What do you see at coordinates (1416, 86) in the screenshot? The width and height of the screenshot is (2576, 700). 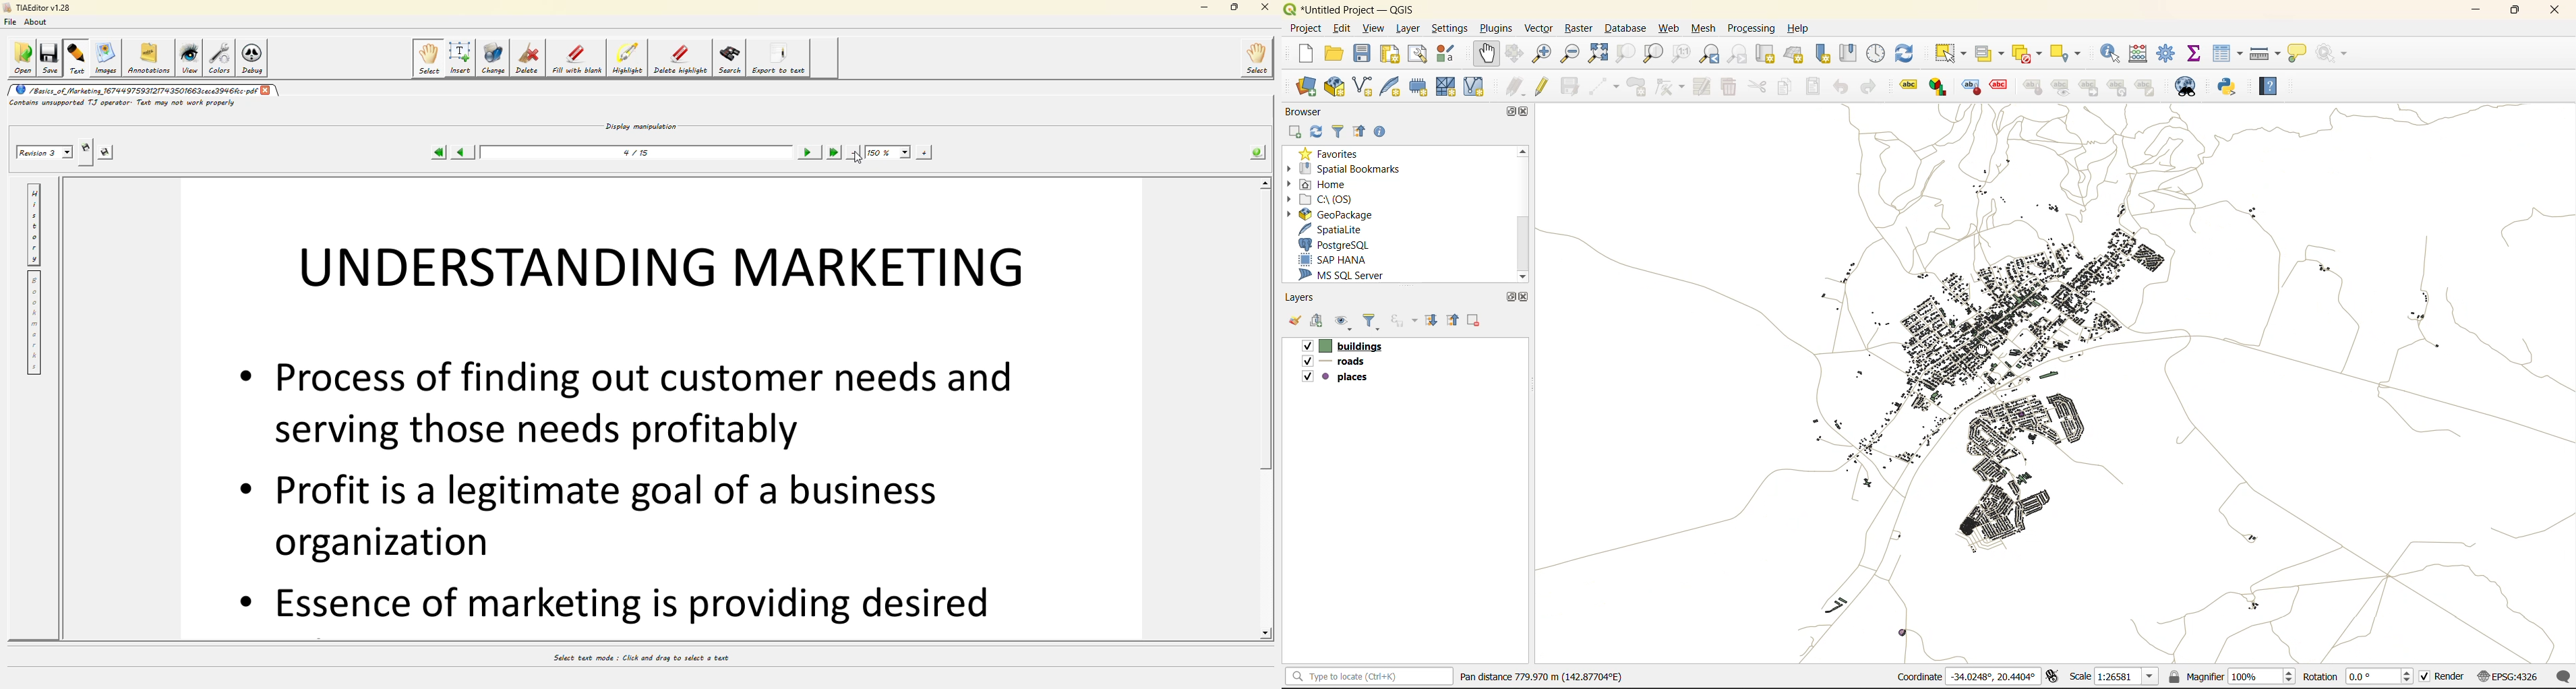 I see `temporary scratch layer` at bounding box center [1416, 86].